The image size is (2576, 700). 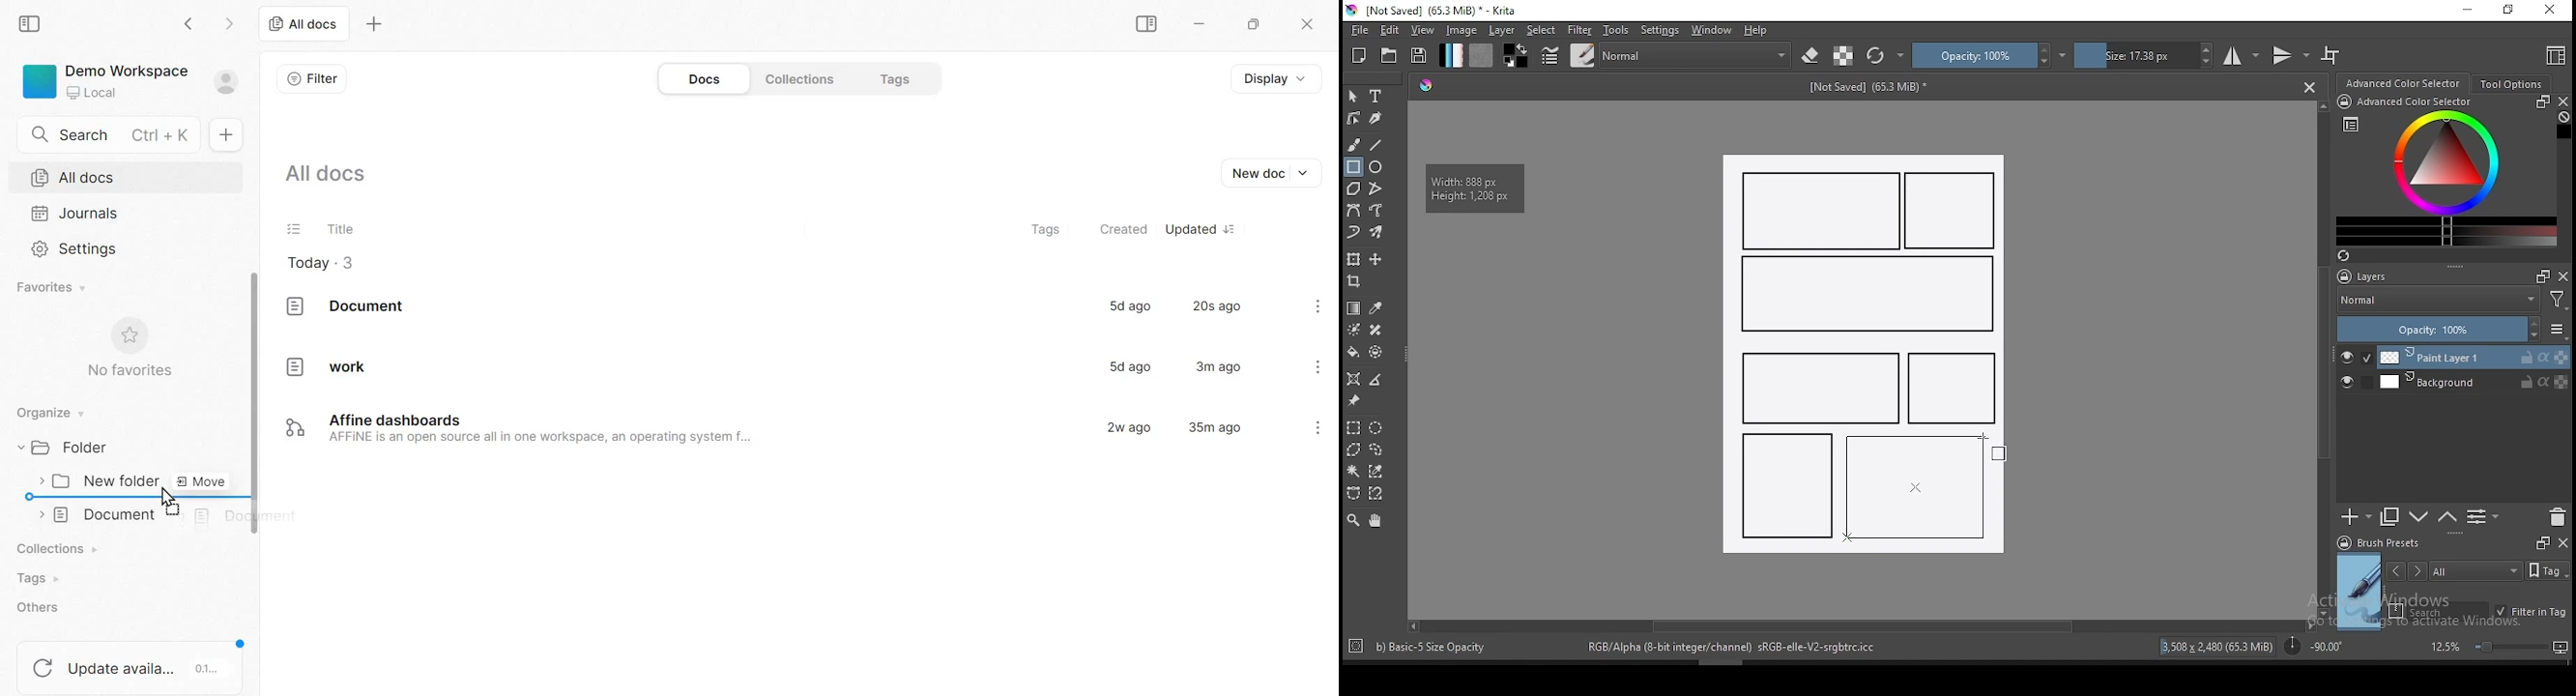 I want to click on open, so click(x=1389, y=55).